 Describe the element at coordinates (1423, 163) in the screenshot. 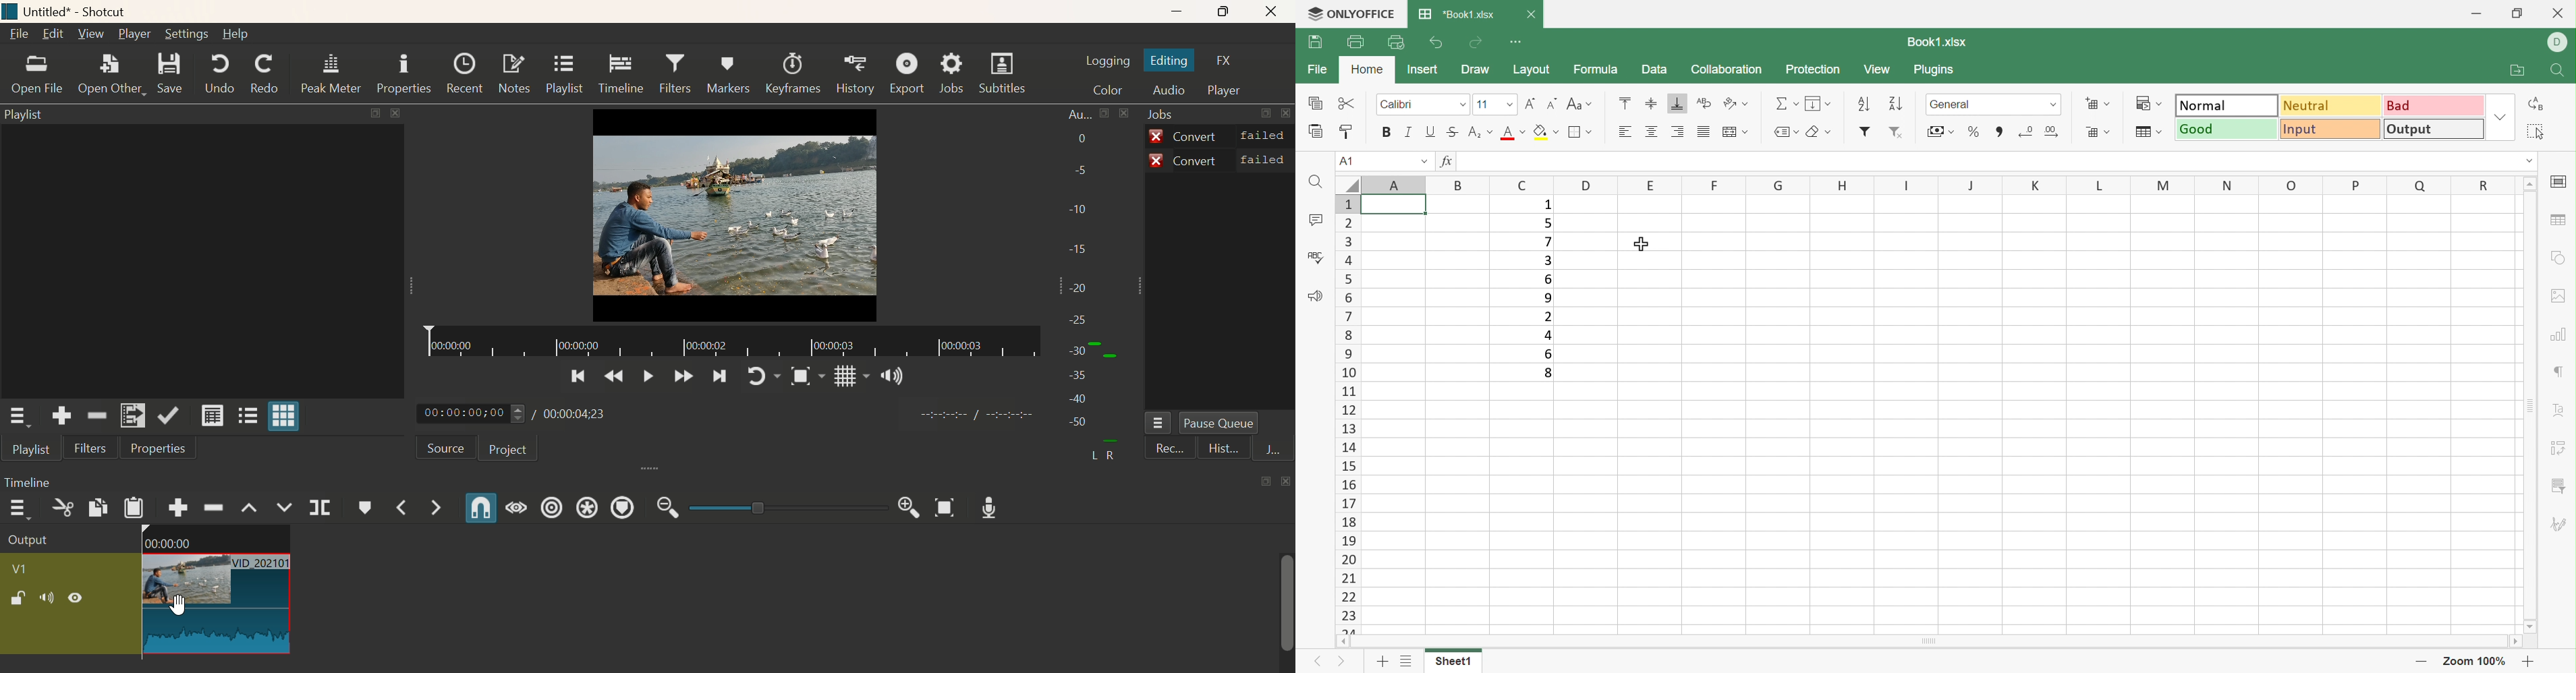

I see `Drop Down` at that location.